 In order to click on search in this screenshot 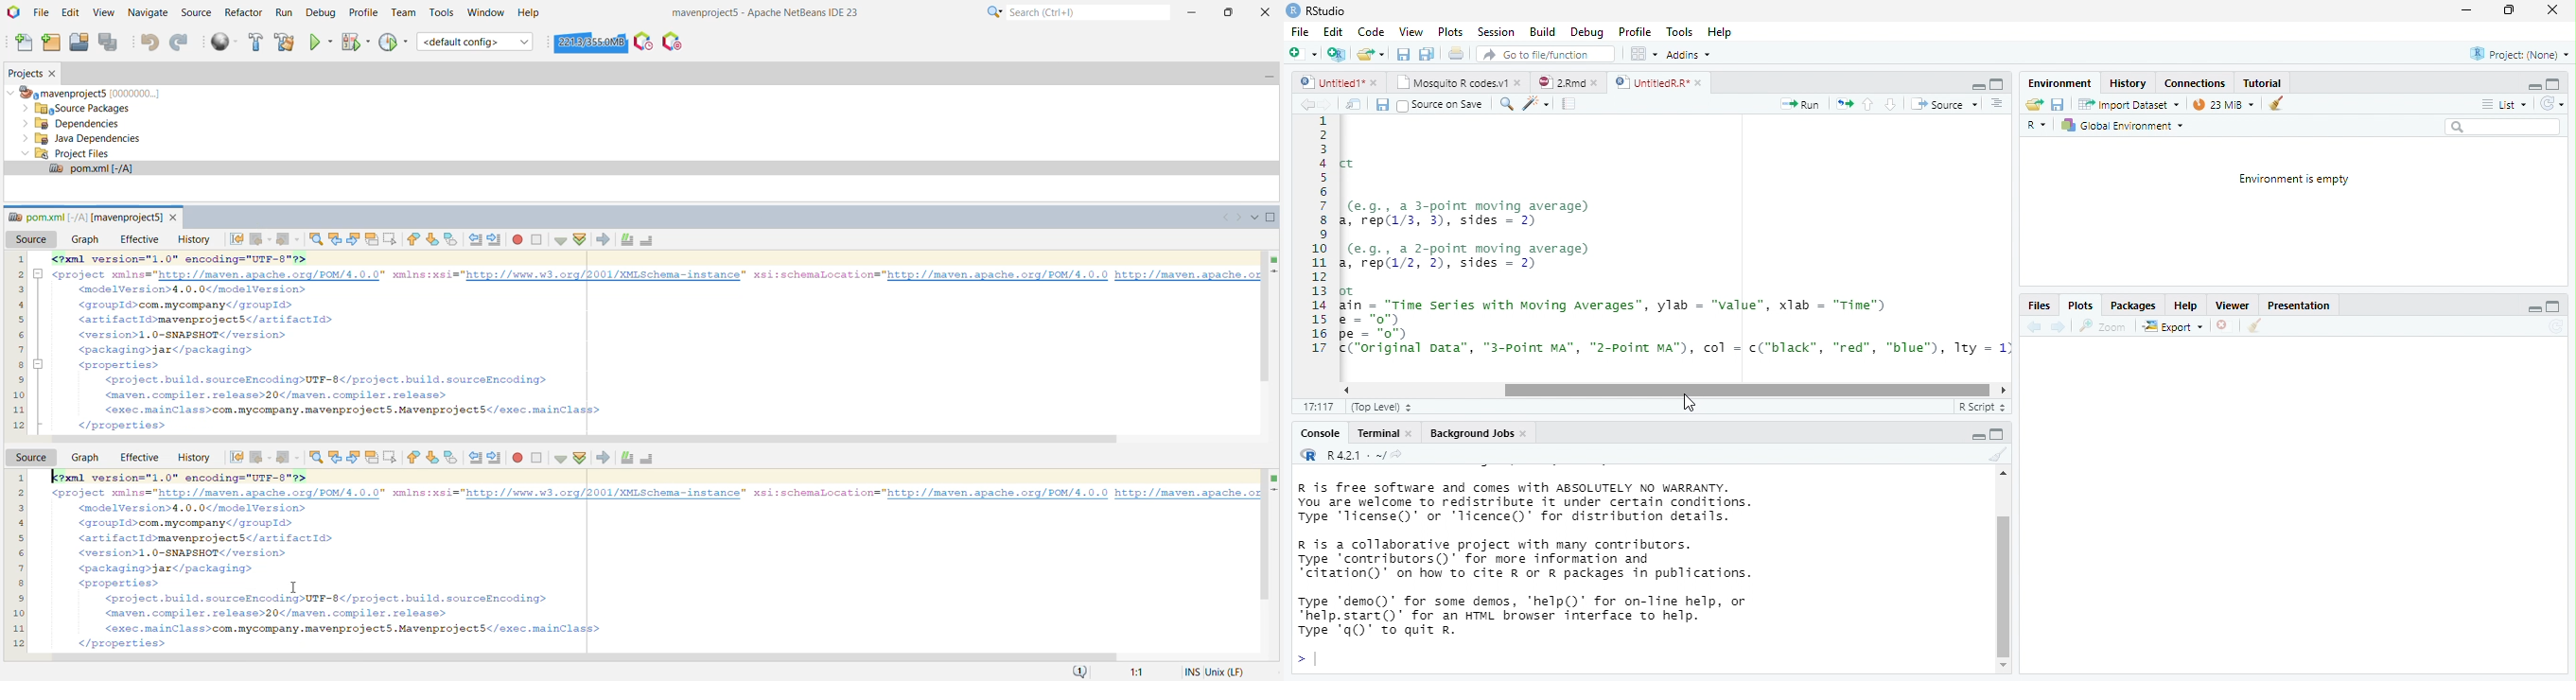, I will do `click(2502, 127)`.